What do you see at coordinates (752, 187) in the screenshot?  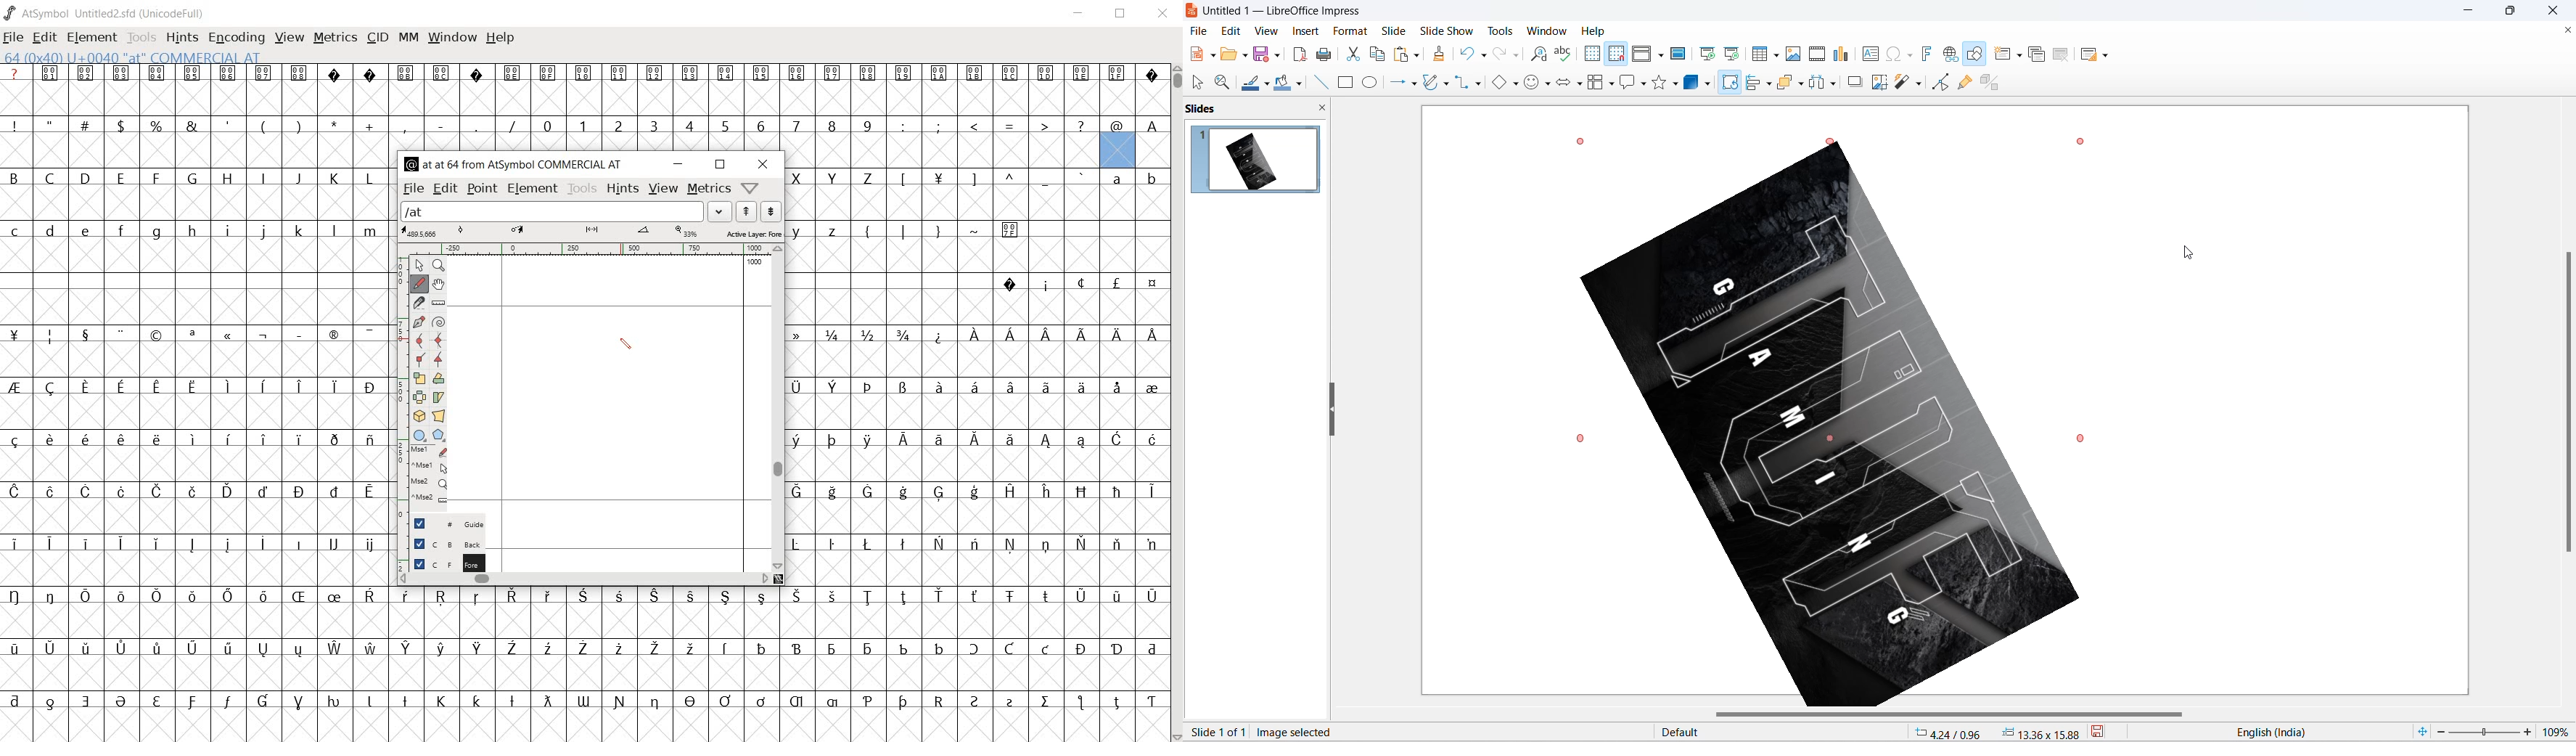 I see `help/window` at bounding box center [752, 187].